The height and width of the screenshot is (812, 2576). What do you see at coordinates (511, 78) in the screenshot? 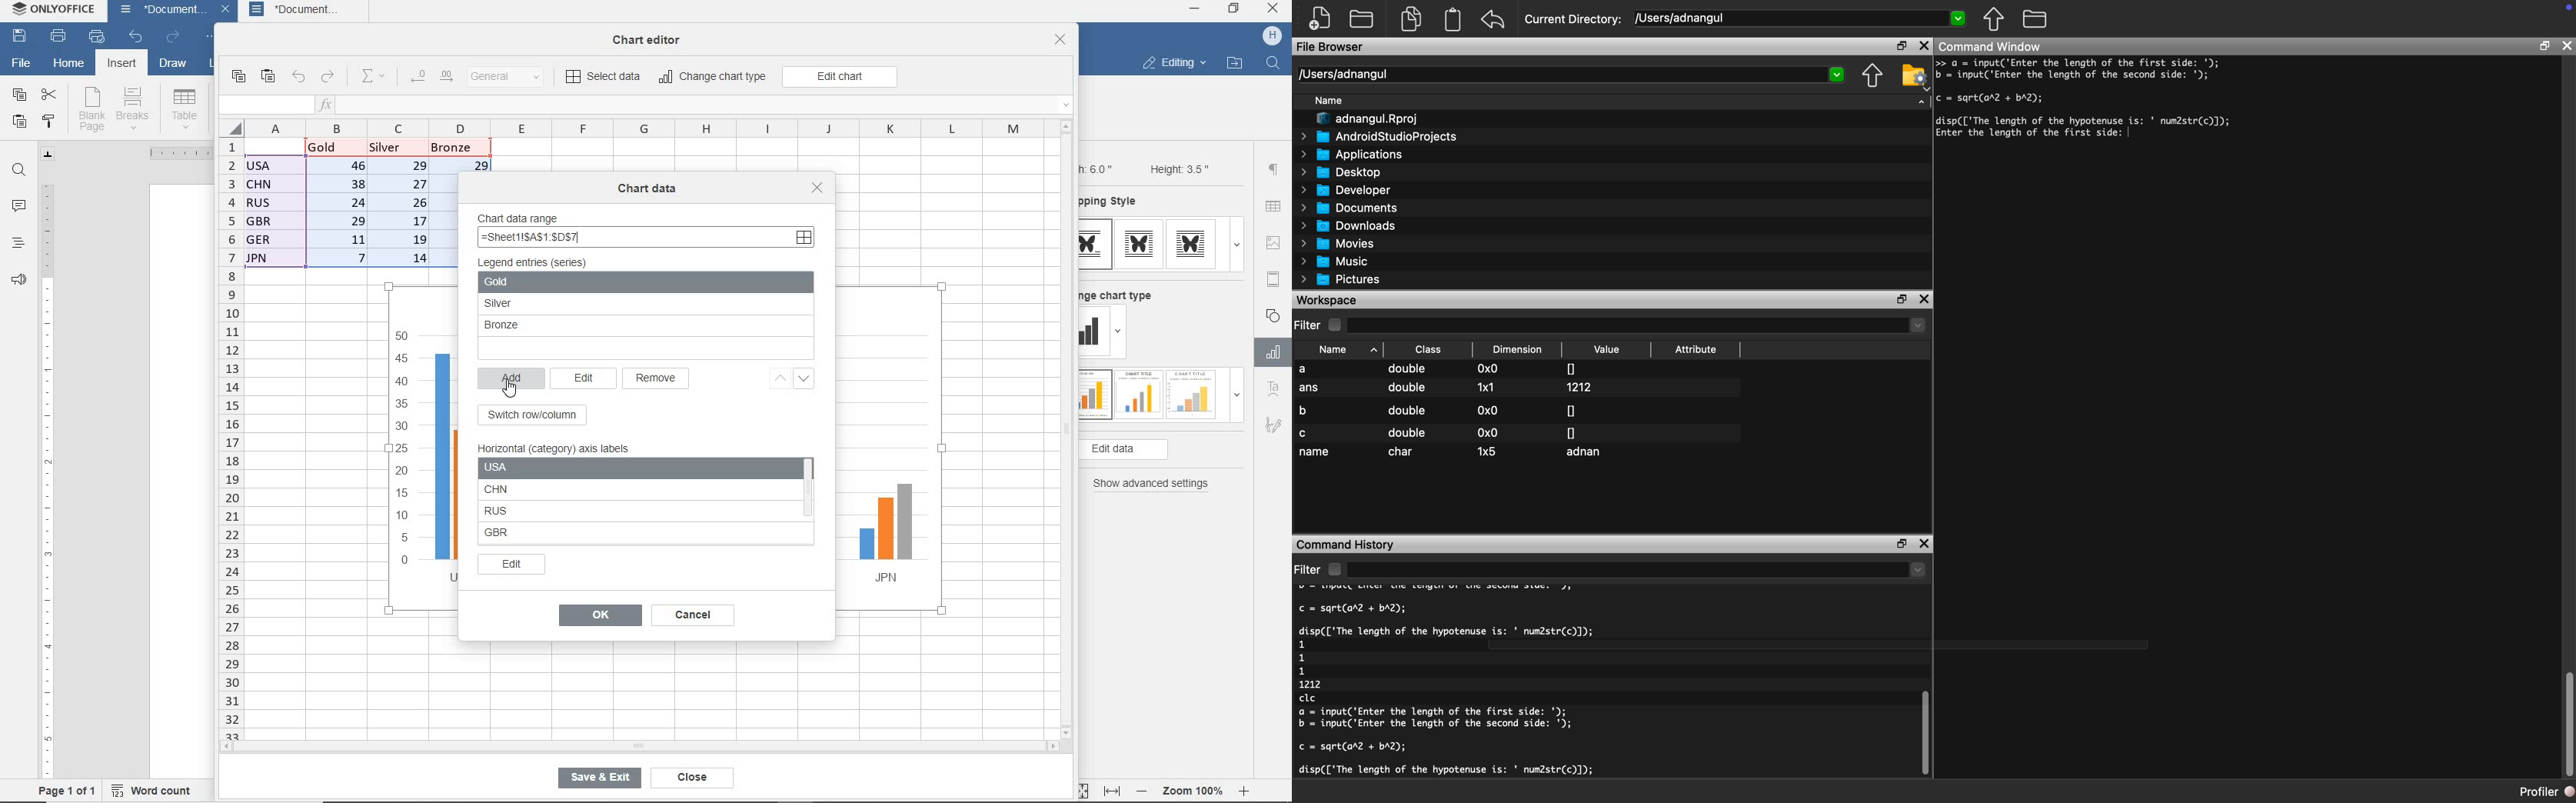
I see `number format` at bounding box center [511, 78].